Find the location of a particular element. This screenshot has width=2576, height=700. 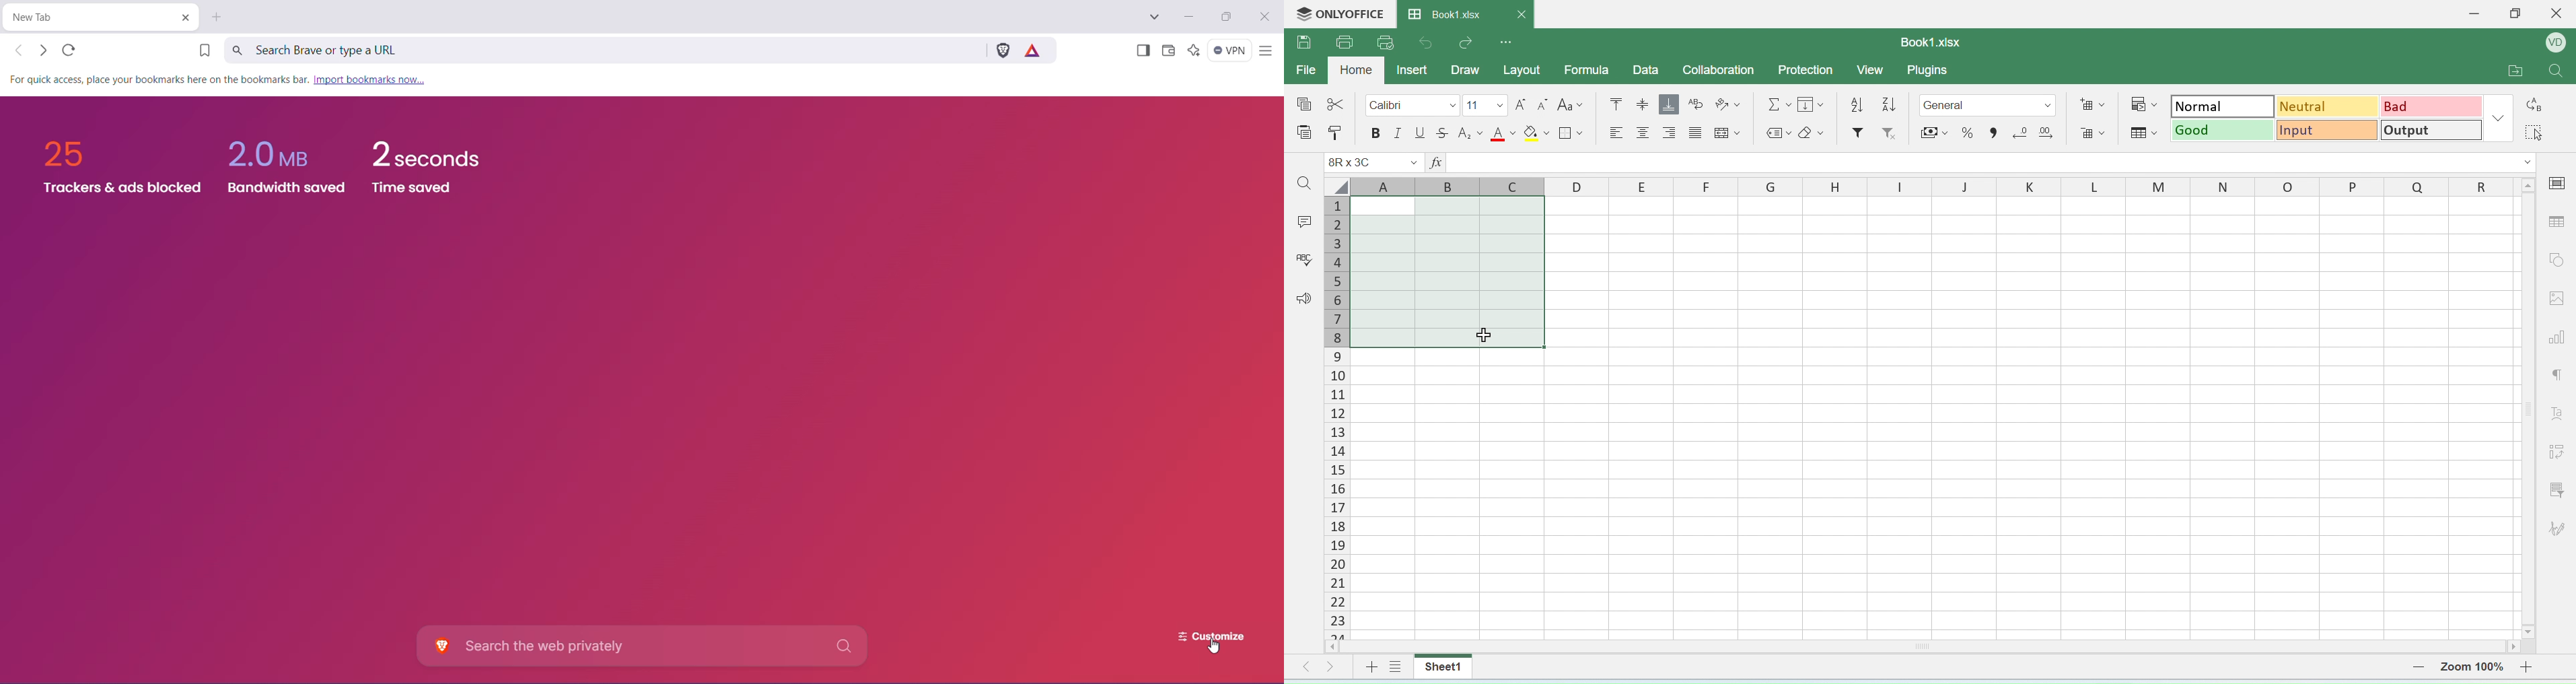

 is located at coordinates (1934, 133).